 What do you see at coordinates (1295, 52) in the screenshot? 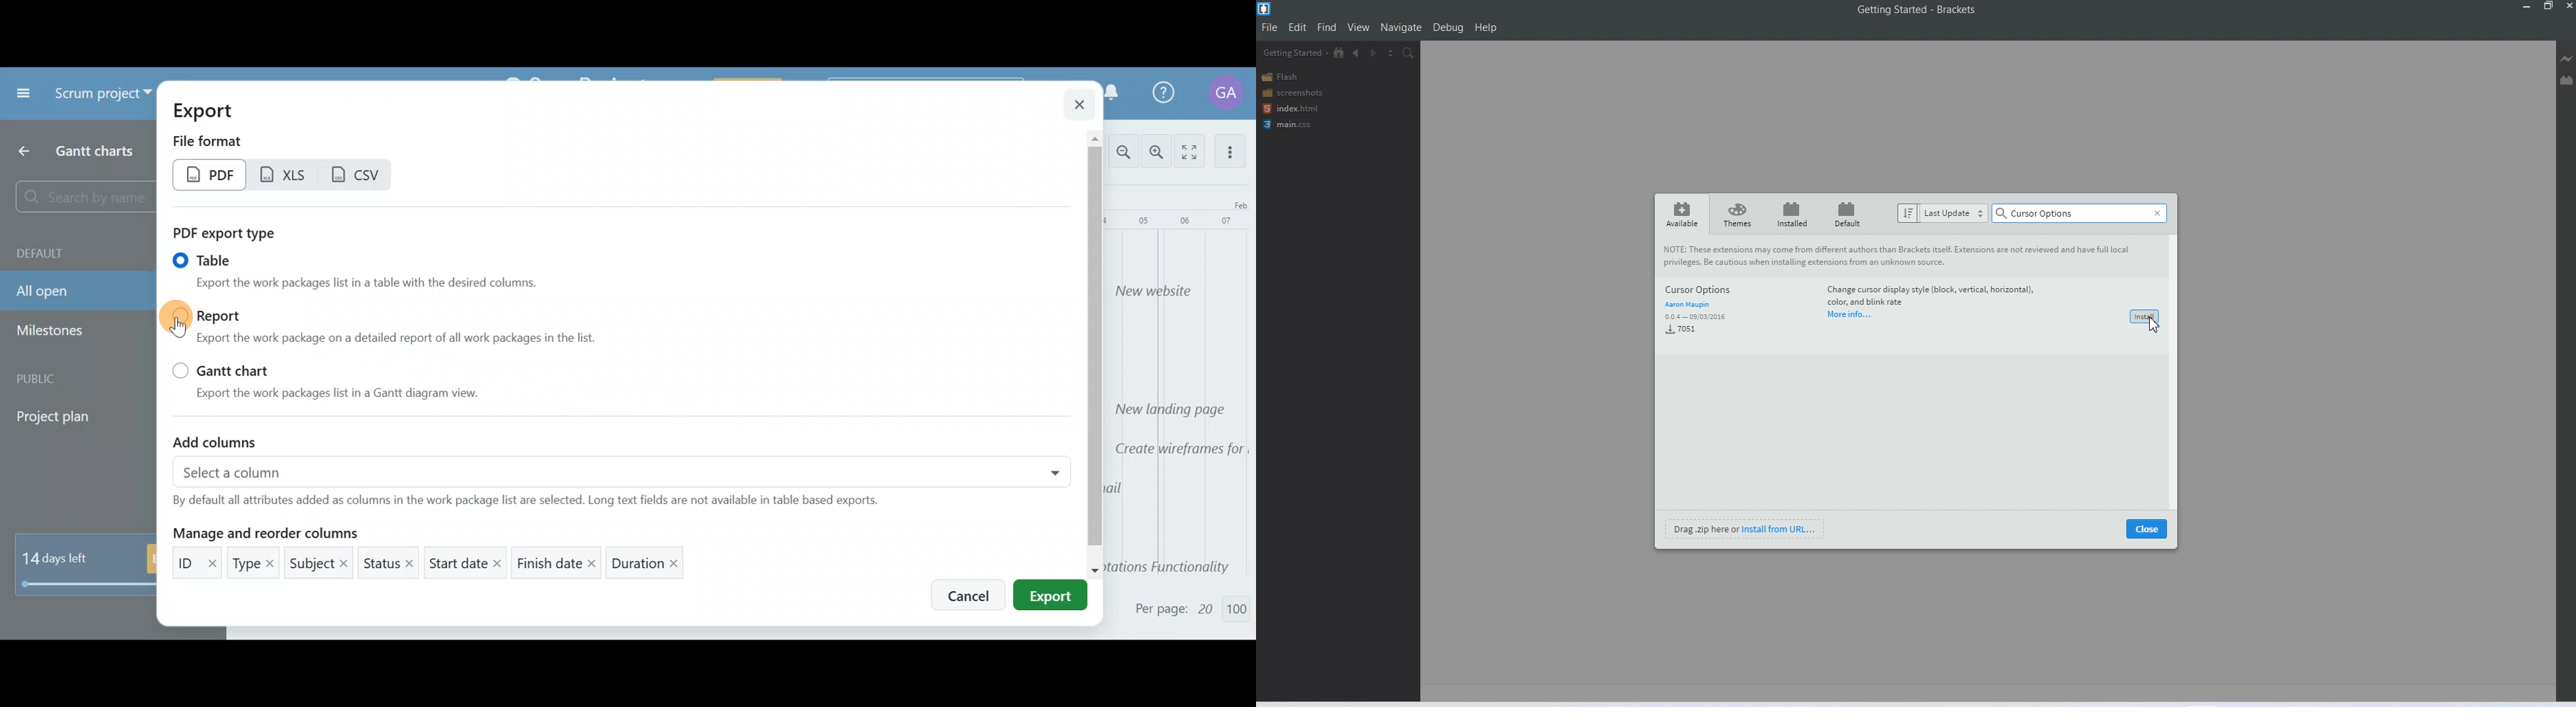
I see `Getting Started` at bounding box center [1295, 52].